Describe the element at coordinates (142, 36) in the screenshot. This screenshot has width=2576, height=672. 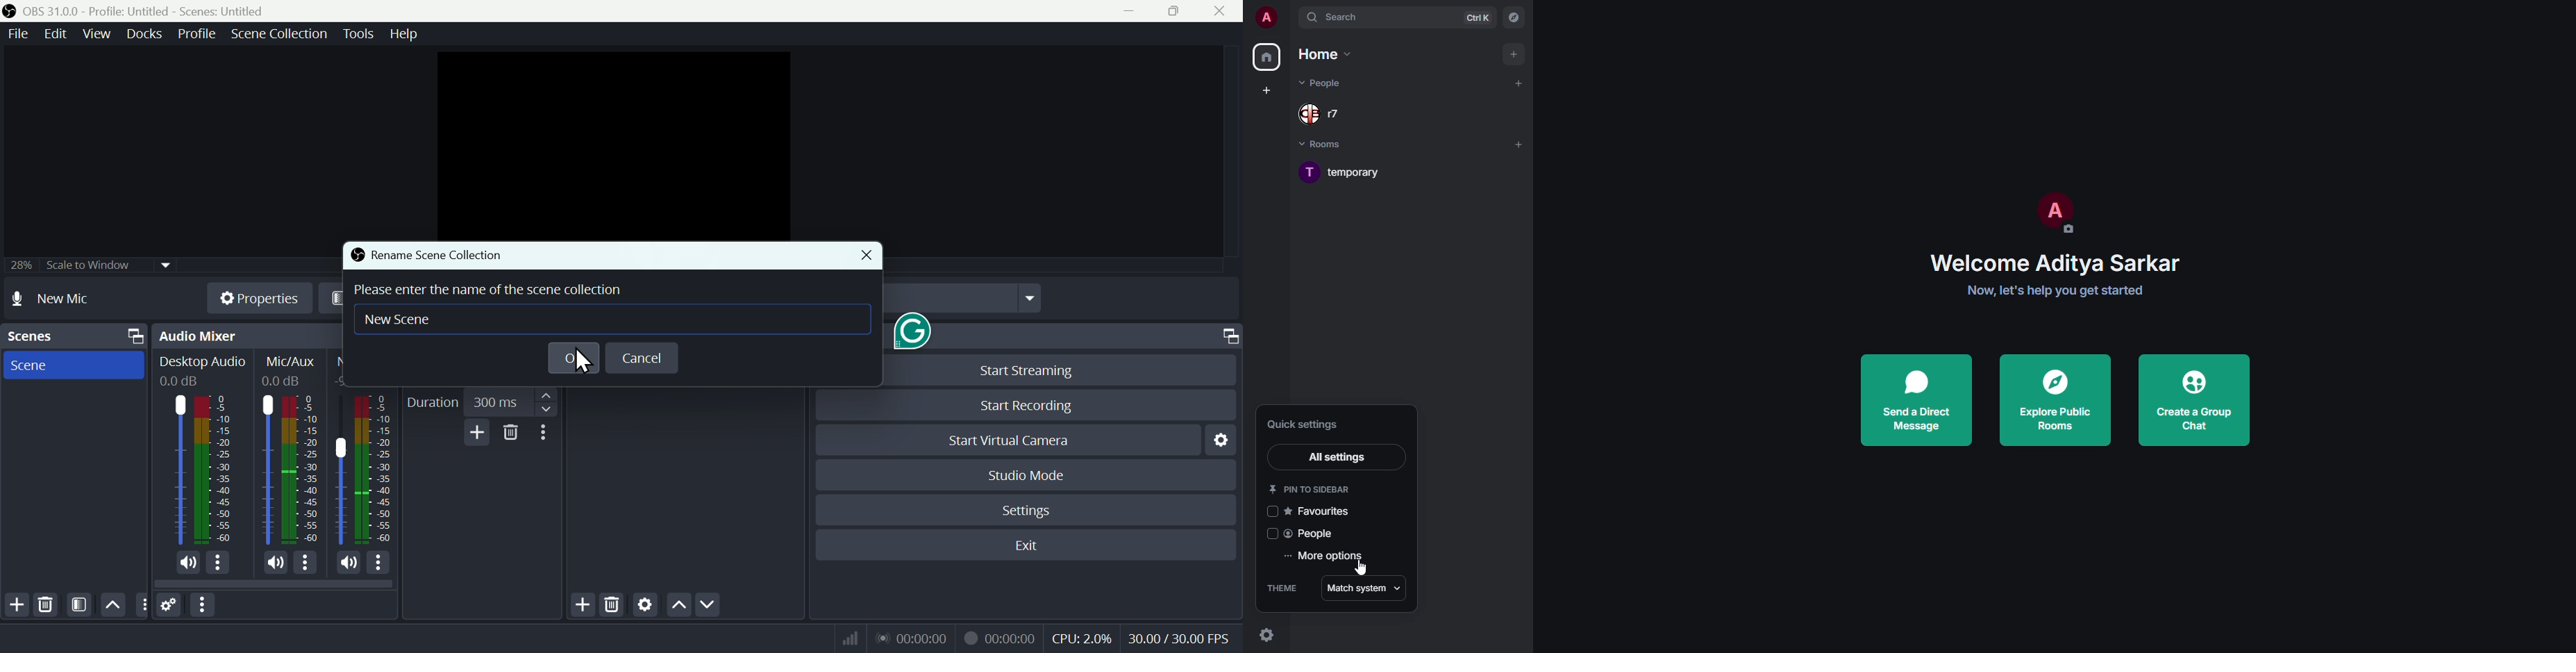
I see `Docks` at that location.